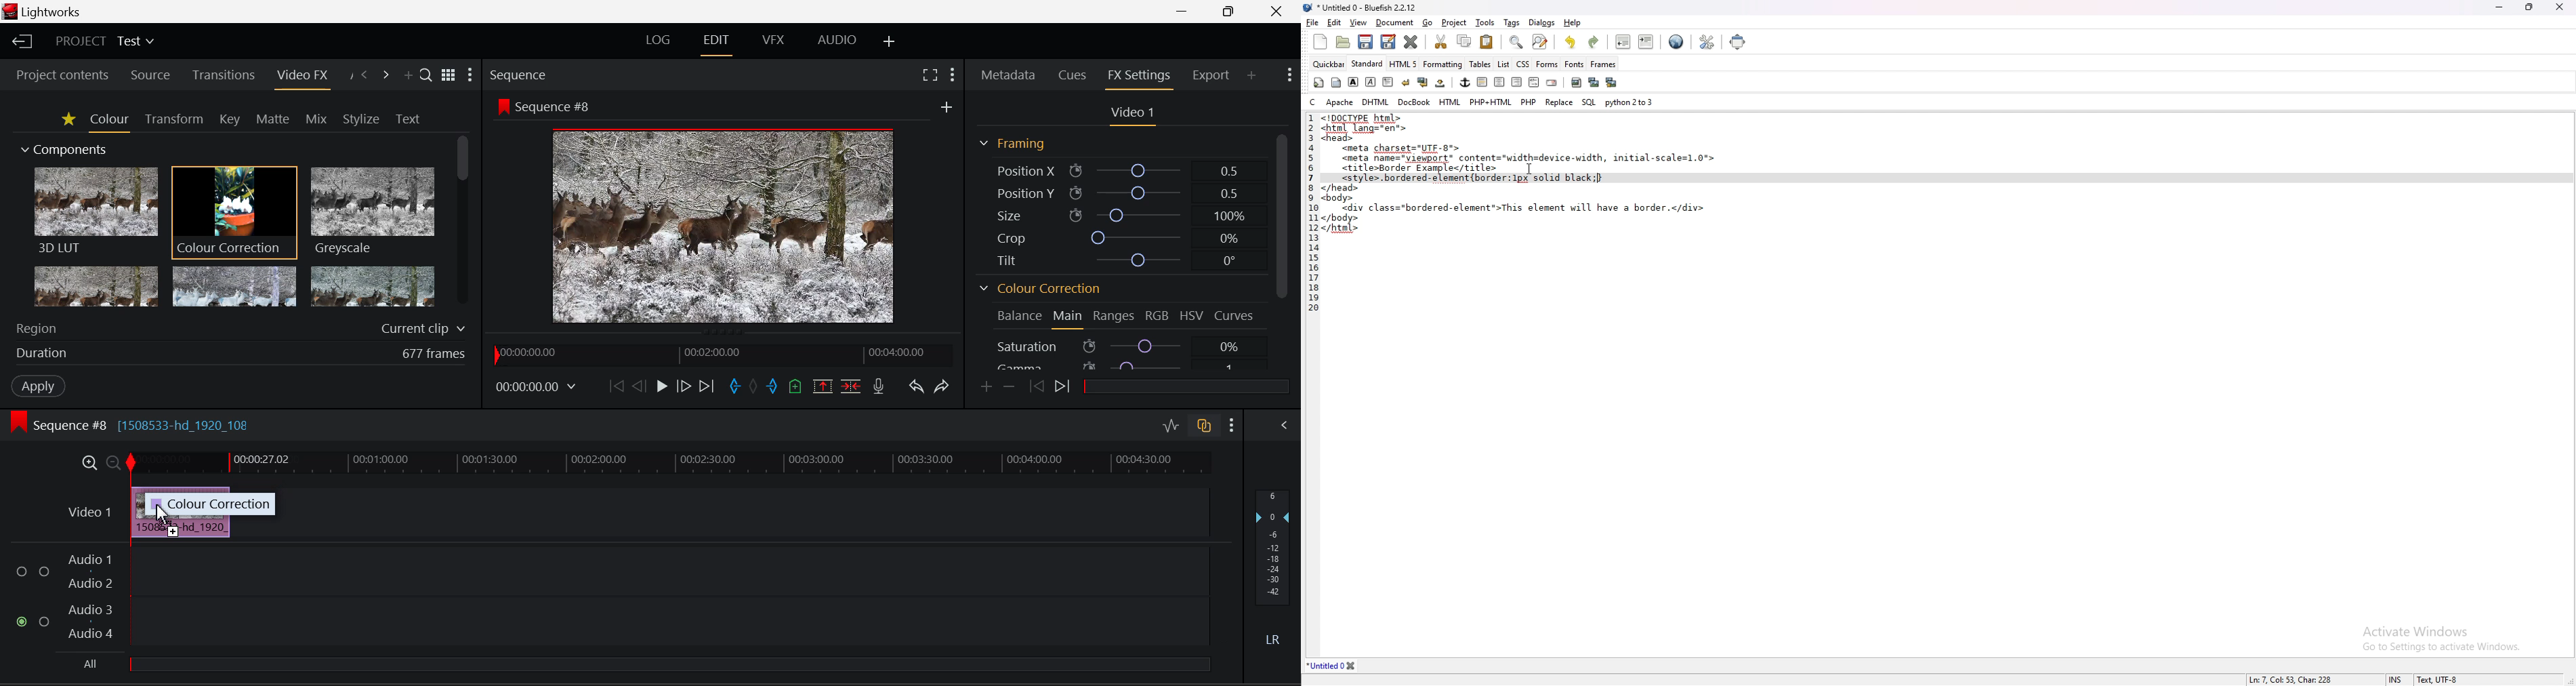  What do you see at coordinates (1036, 387) in the screenshot?
I see `Previous keyframe` at bounding box center [1036, 387].